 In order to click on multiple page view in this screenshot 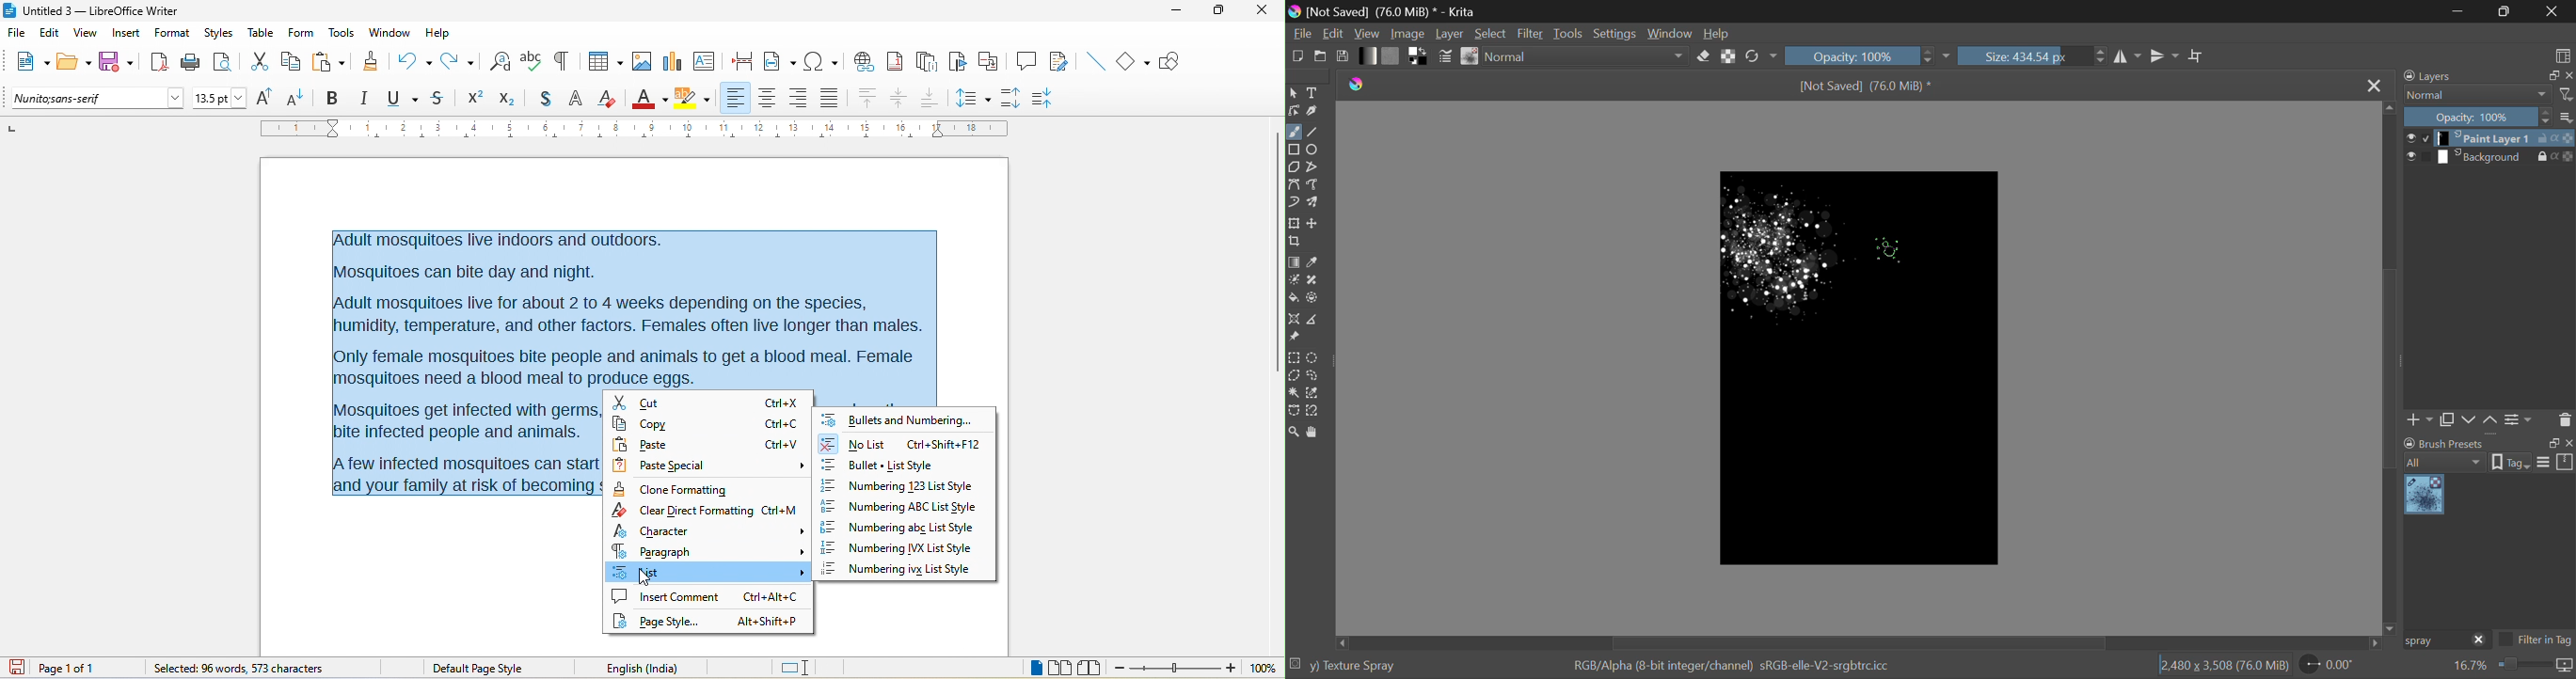, I will do `click(1060, 669)`.